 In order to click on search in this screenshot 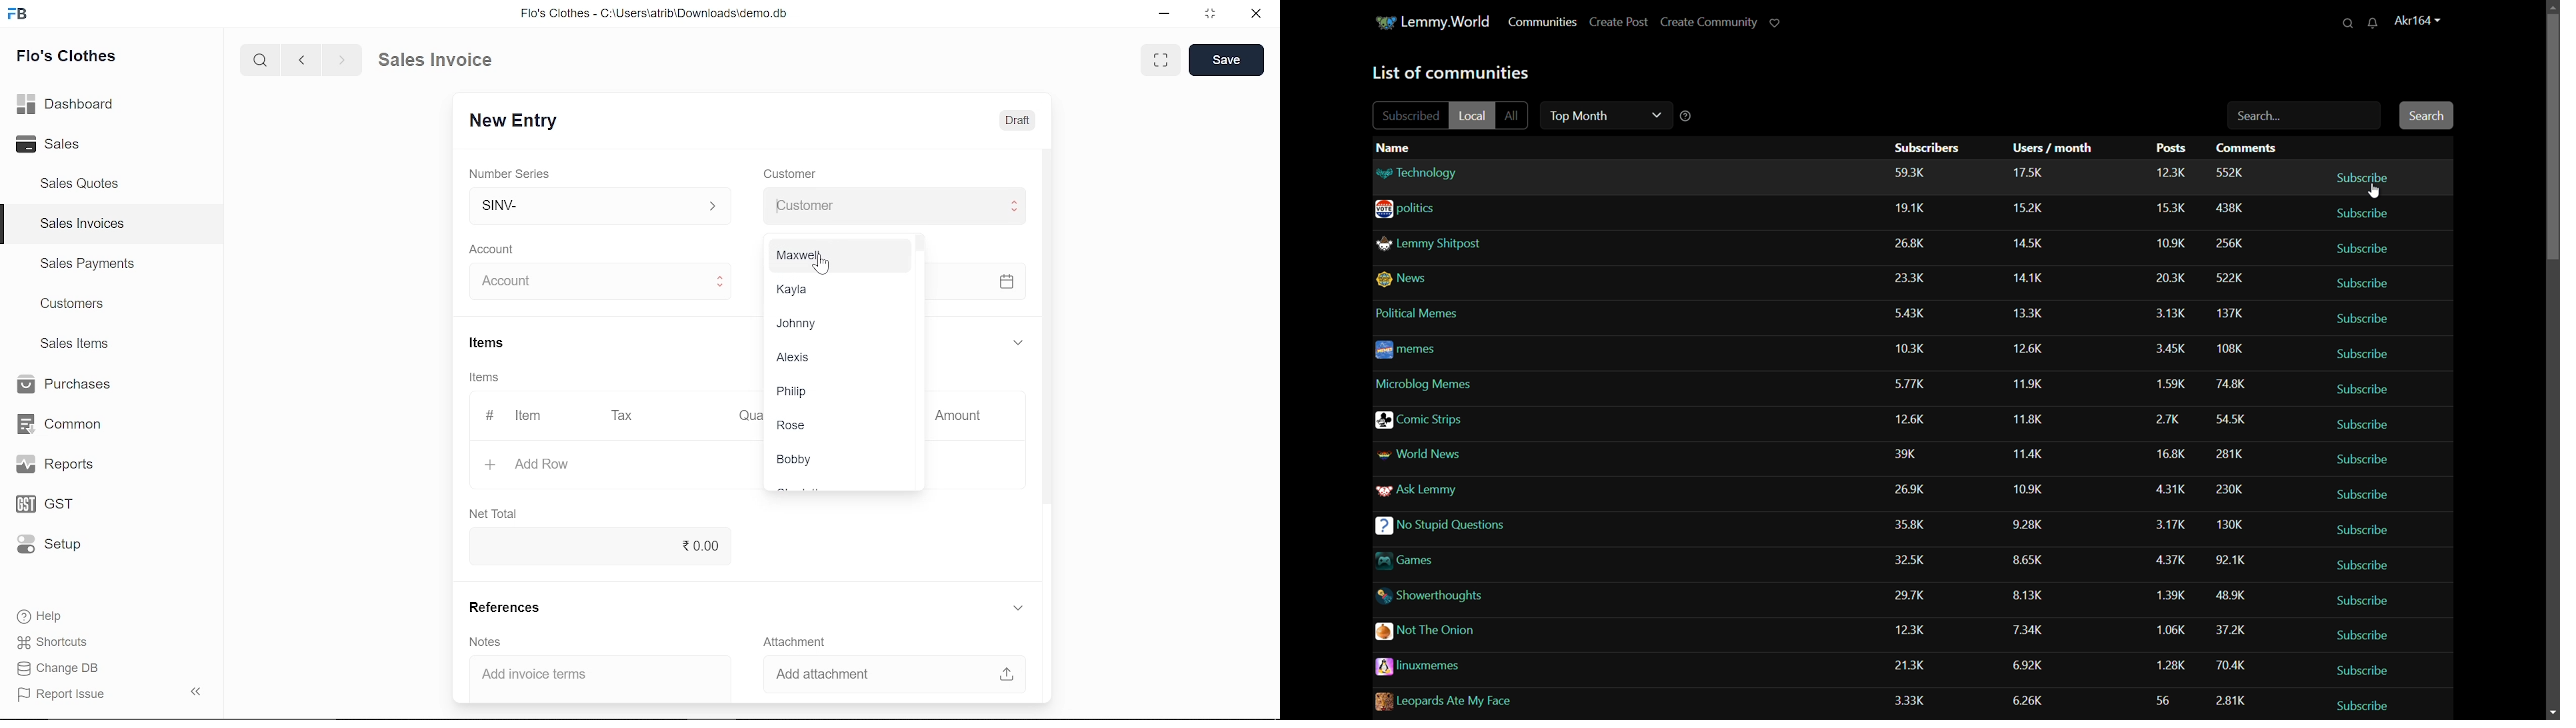, I will do `click(263, 61)`.